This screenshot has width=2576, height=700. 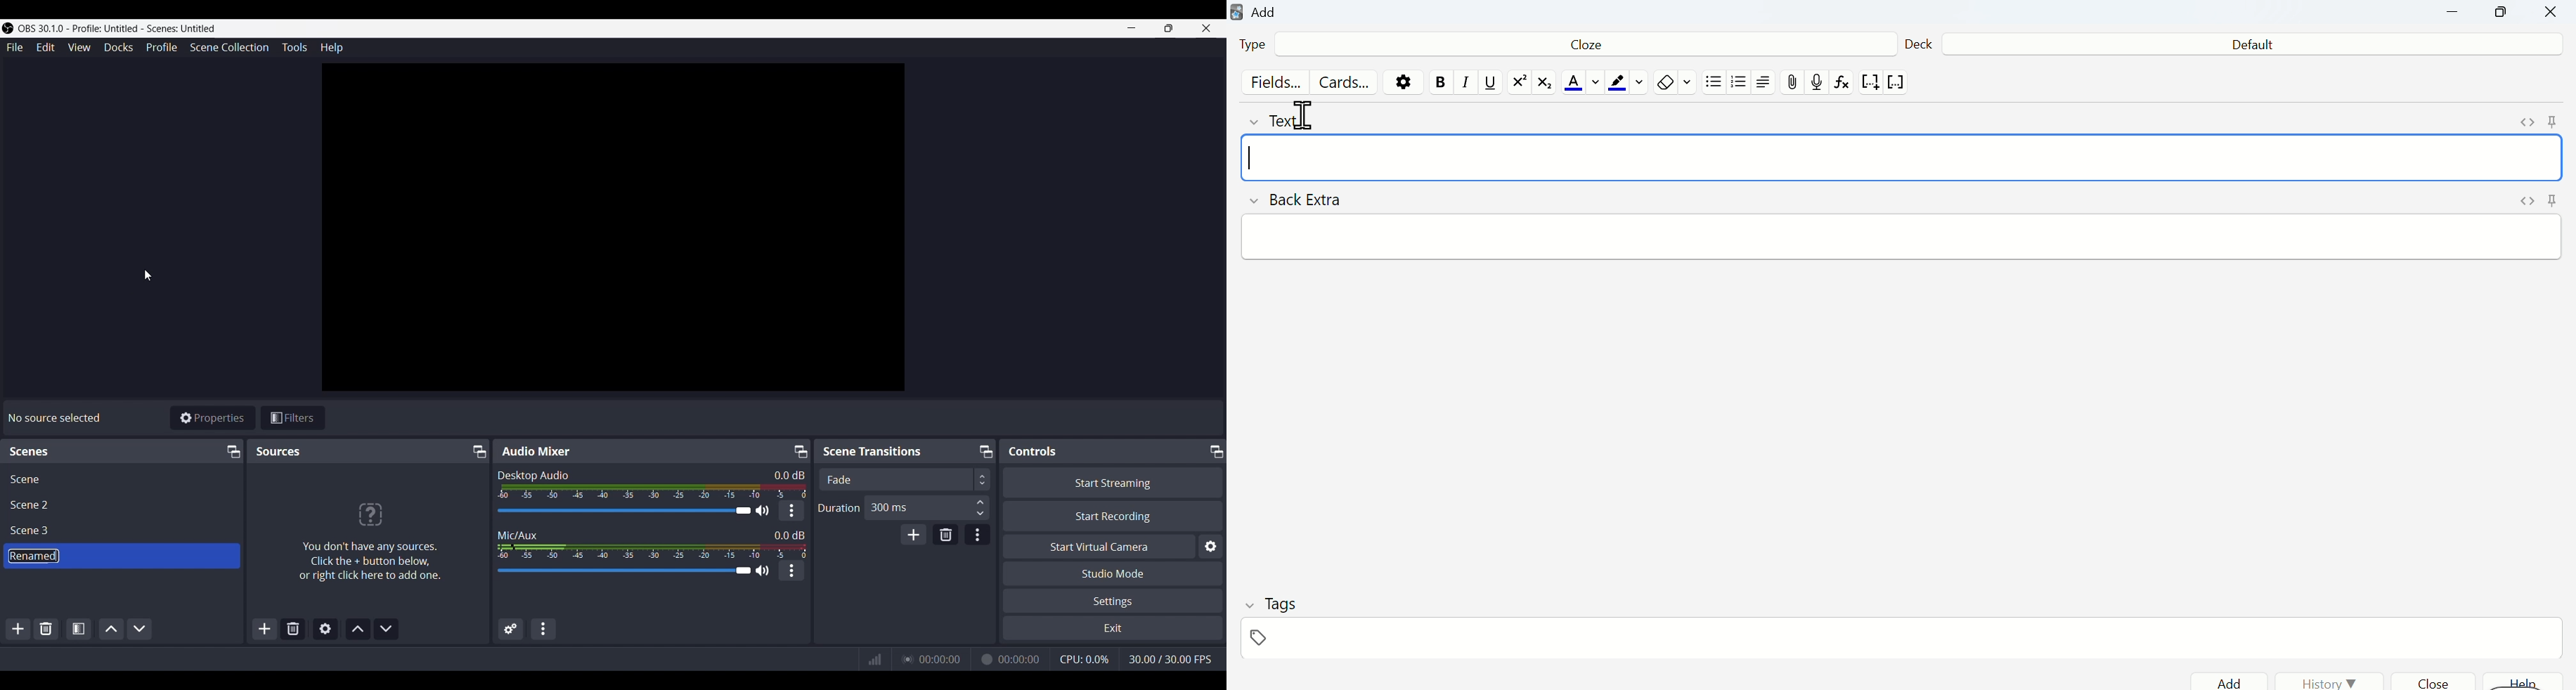 What do you see at coordinates (1546, 84) in the screenshot?
I see `matrix` at bounding box center [1546, 84].